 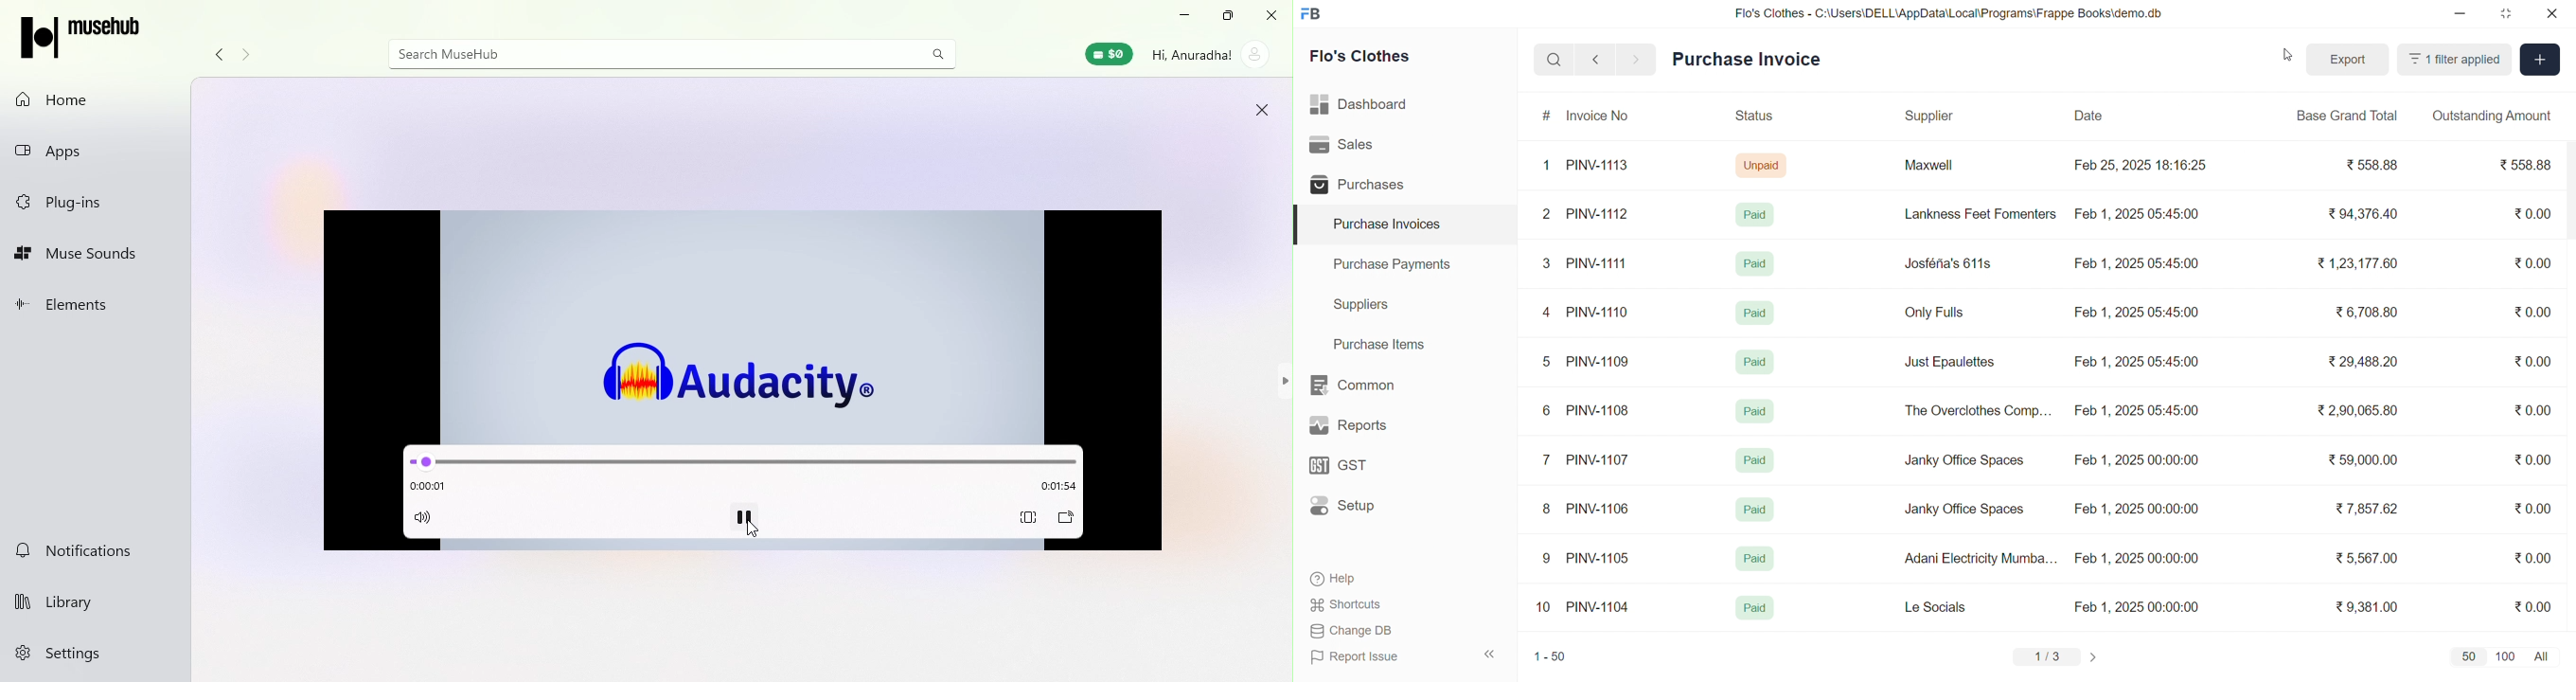 What do you see at coordinates (1756, 460) in the screenshot?
I see `Paid` at bounding box center [1756, 460].